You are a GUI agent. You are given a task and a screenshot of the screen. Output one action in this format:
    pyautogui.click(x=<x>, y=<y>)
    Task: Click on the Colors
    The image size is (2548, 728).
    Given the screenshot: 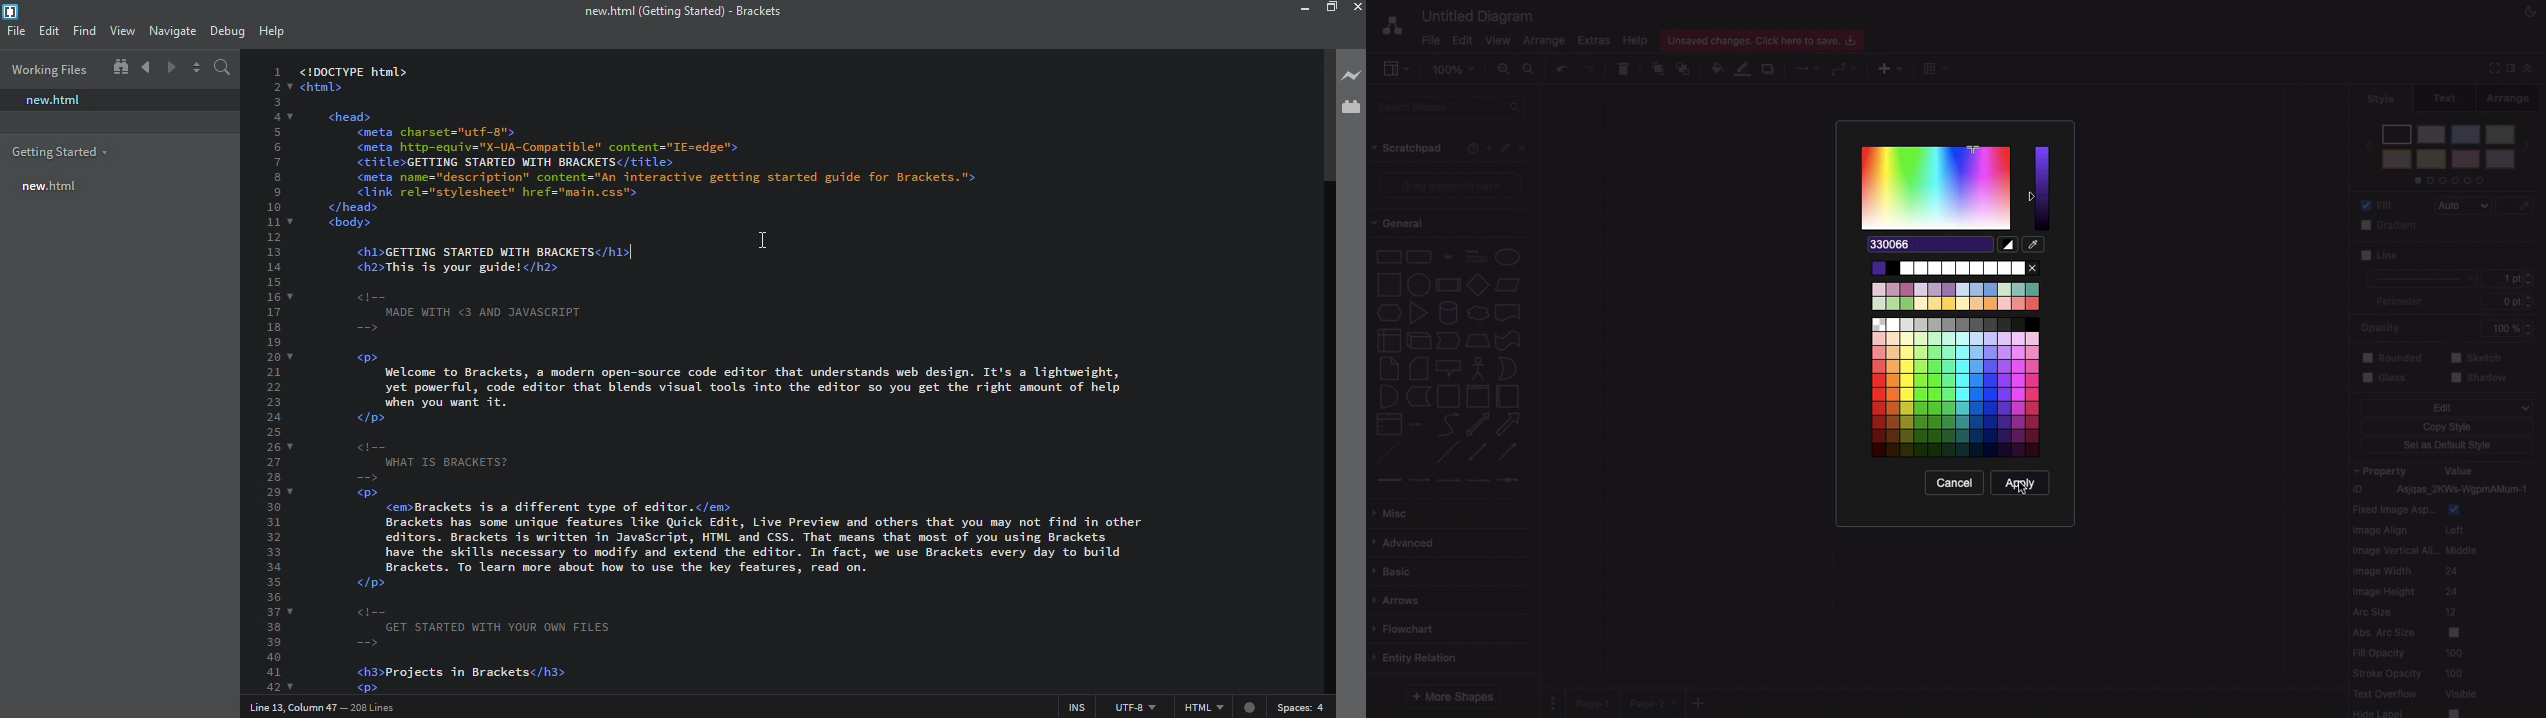 What is the action you would take?
    pyautogui.click(x=1957, y=358)
    